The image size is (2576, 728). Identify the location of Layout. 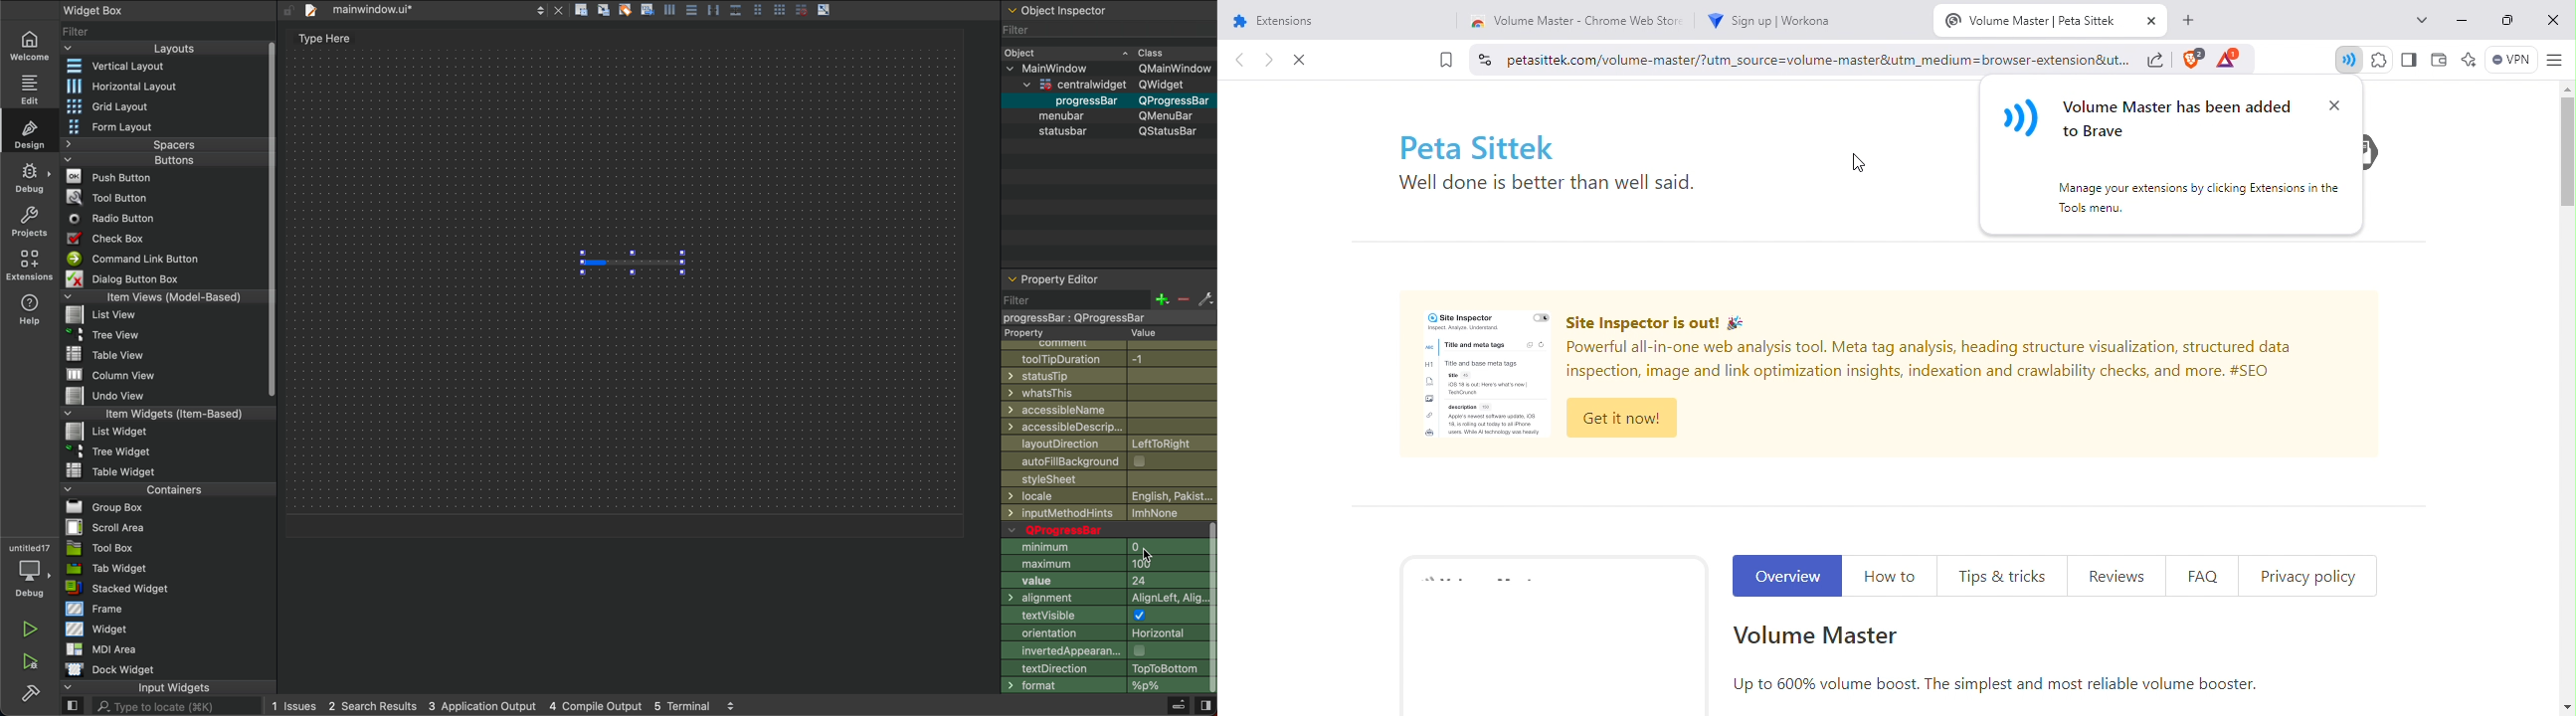
(156, 48).